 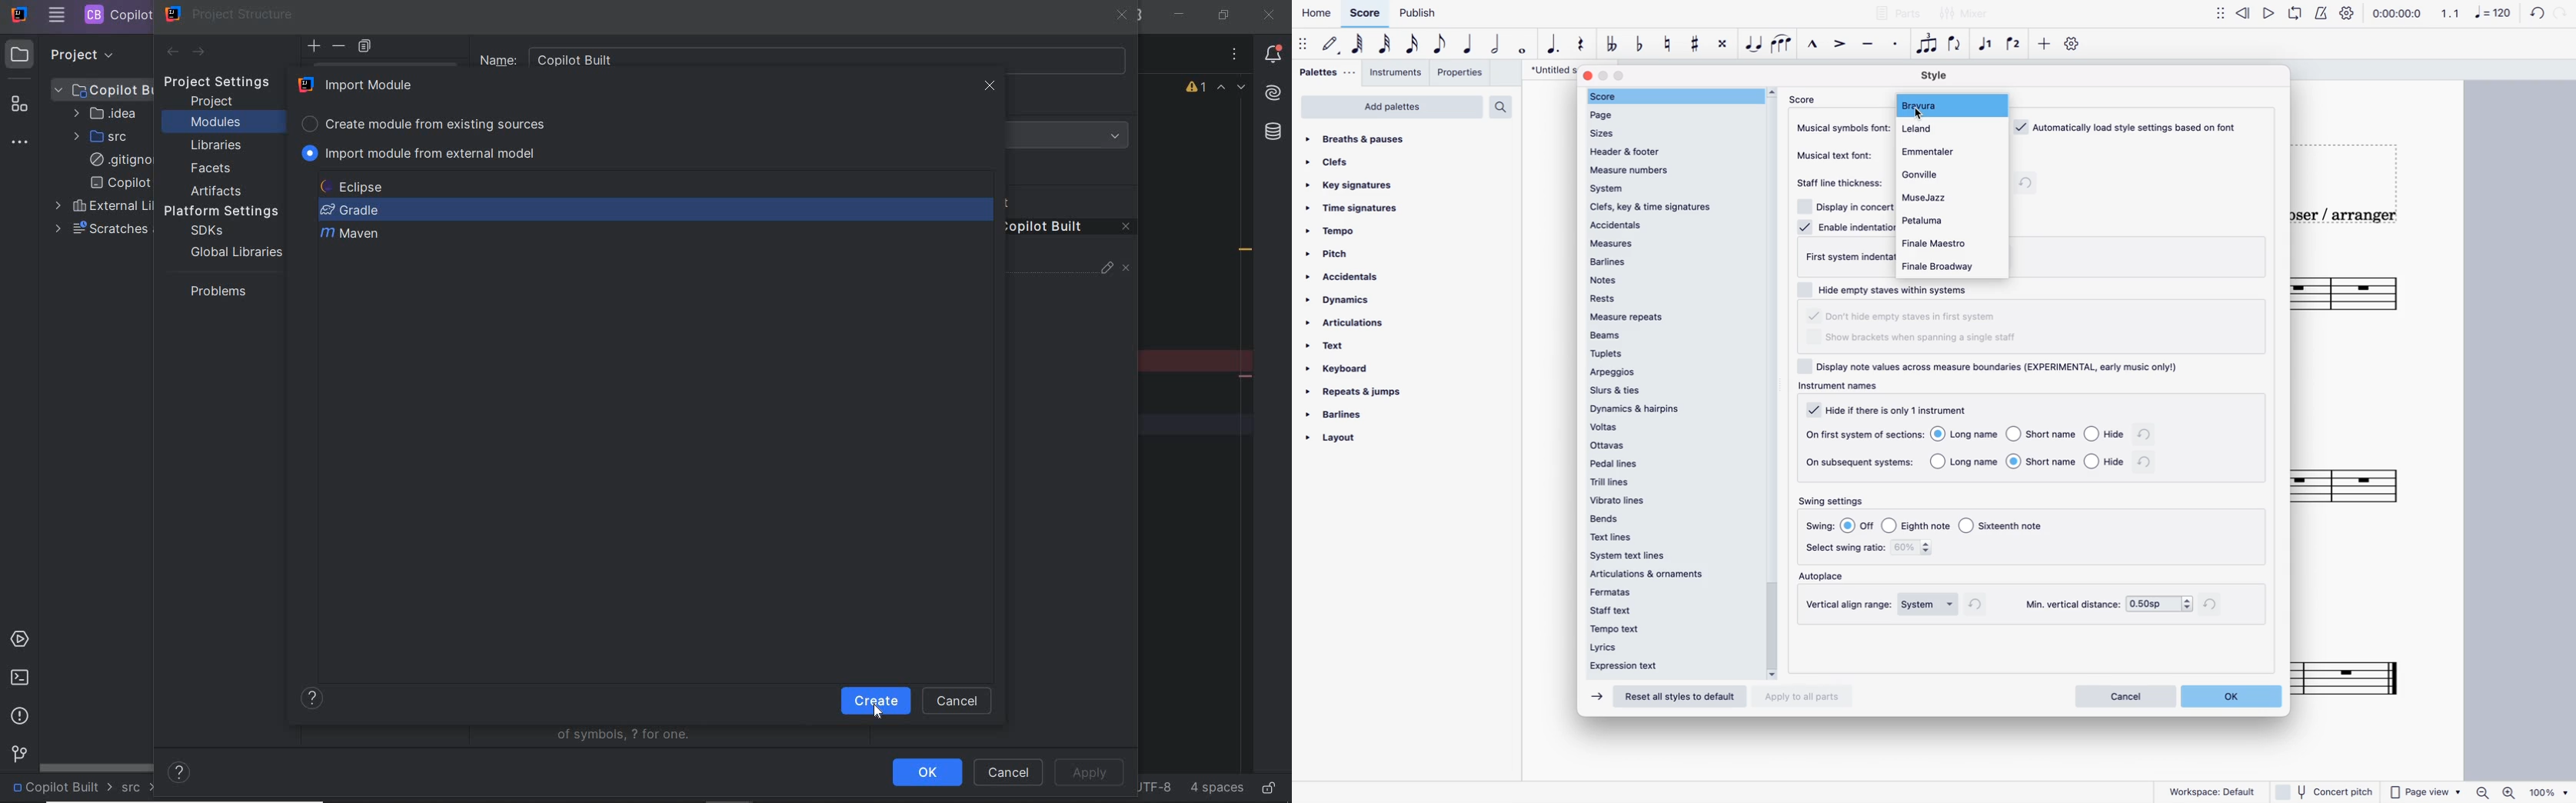 What do you see at coordinates (1776, 383) in the screenshot?
I see `scroll` at bounding box center [1776, 383].